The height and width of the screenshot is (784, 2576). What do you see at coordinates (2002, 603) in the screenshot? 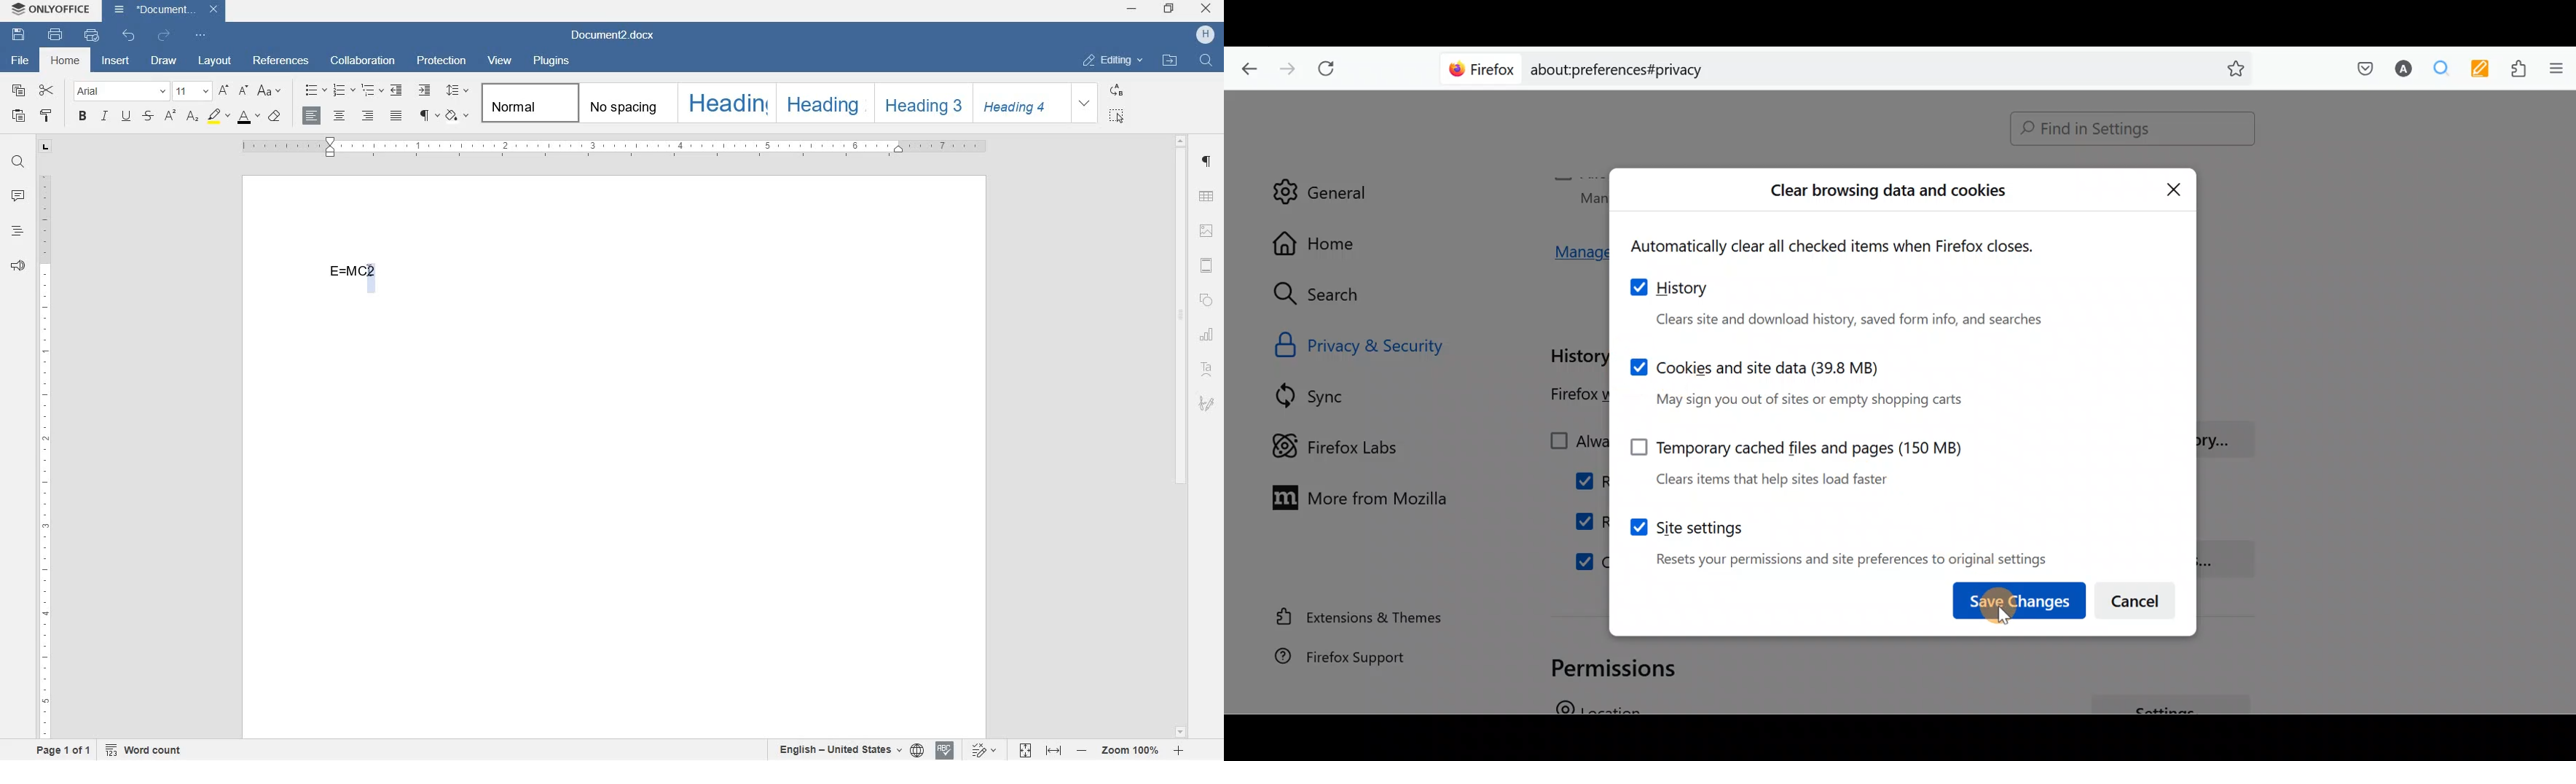
I see `Click here to save changes` at bounding box center [2002, 603].